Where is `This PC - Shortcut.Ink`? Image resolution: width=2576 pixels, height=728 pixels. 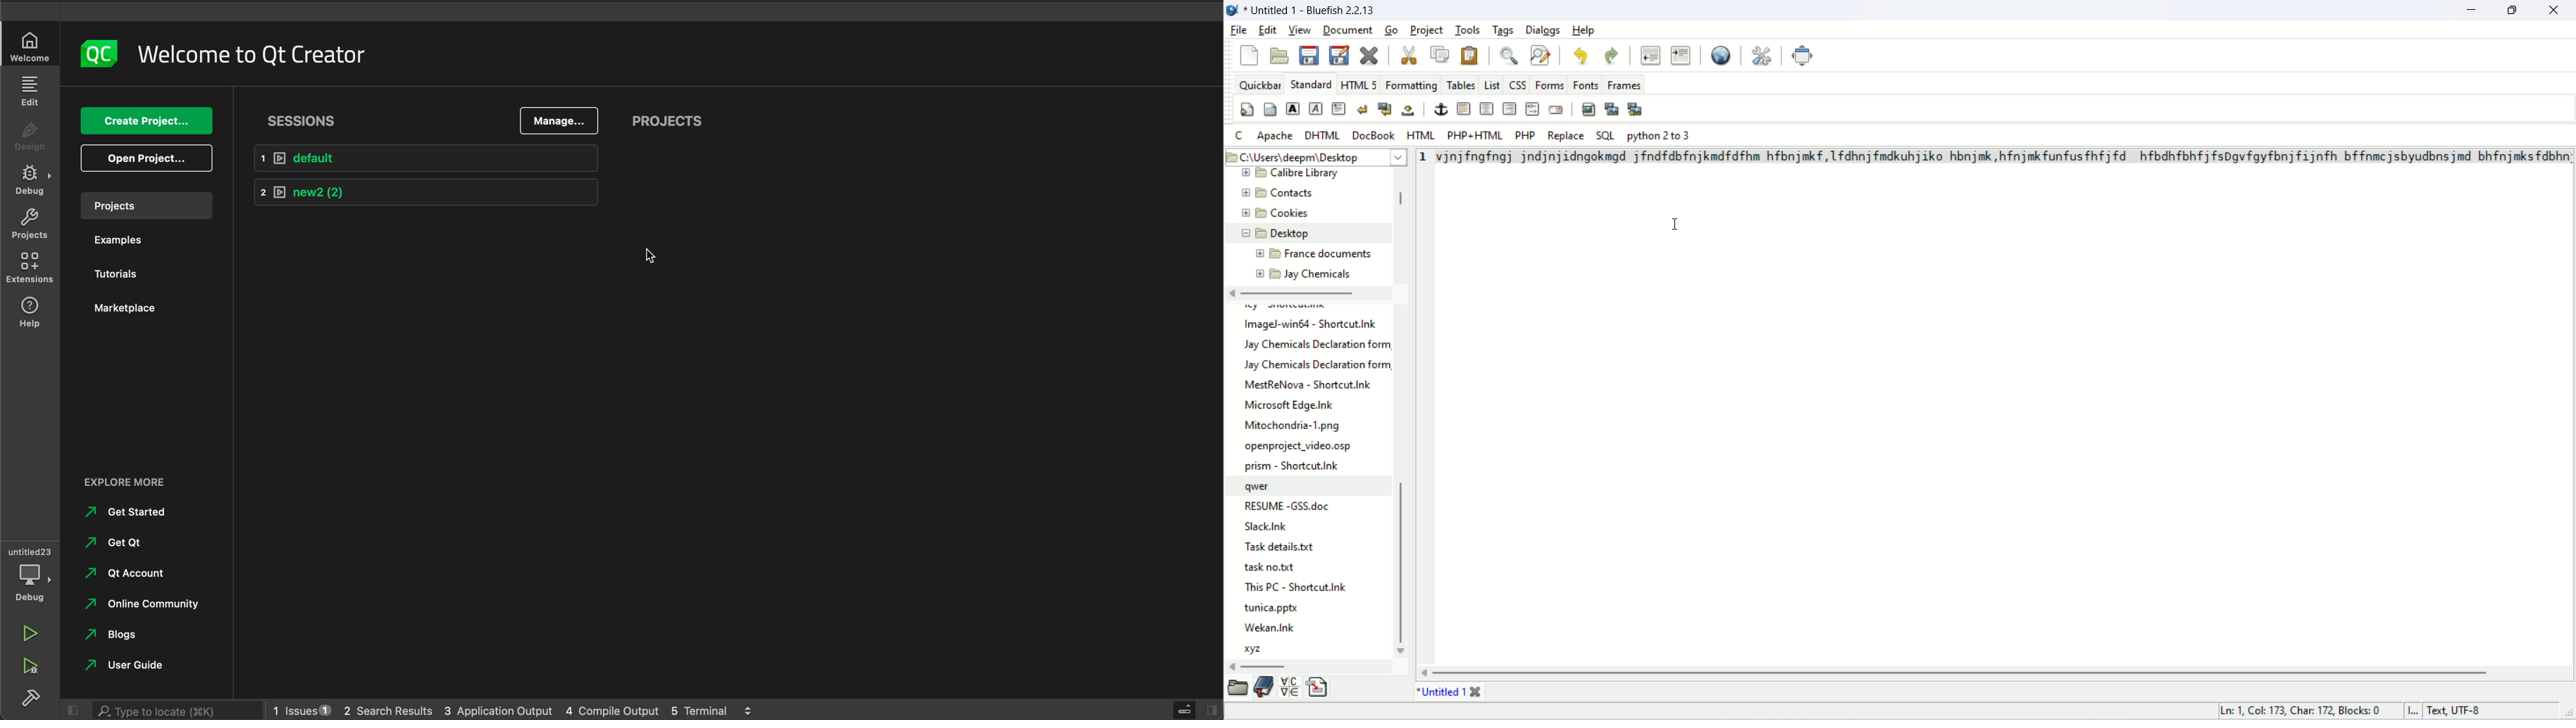 This PC - Shortcut.Ink is located at coordinates (1298, 587).